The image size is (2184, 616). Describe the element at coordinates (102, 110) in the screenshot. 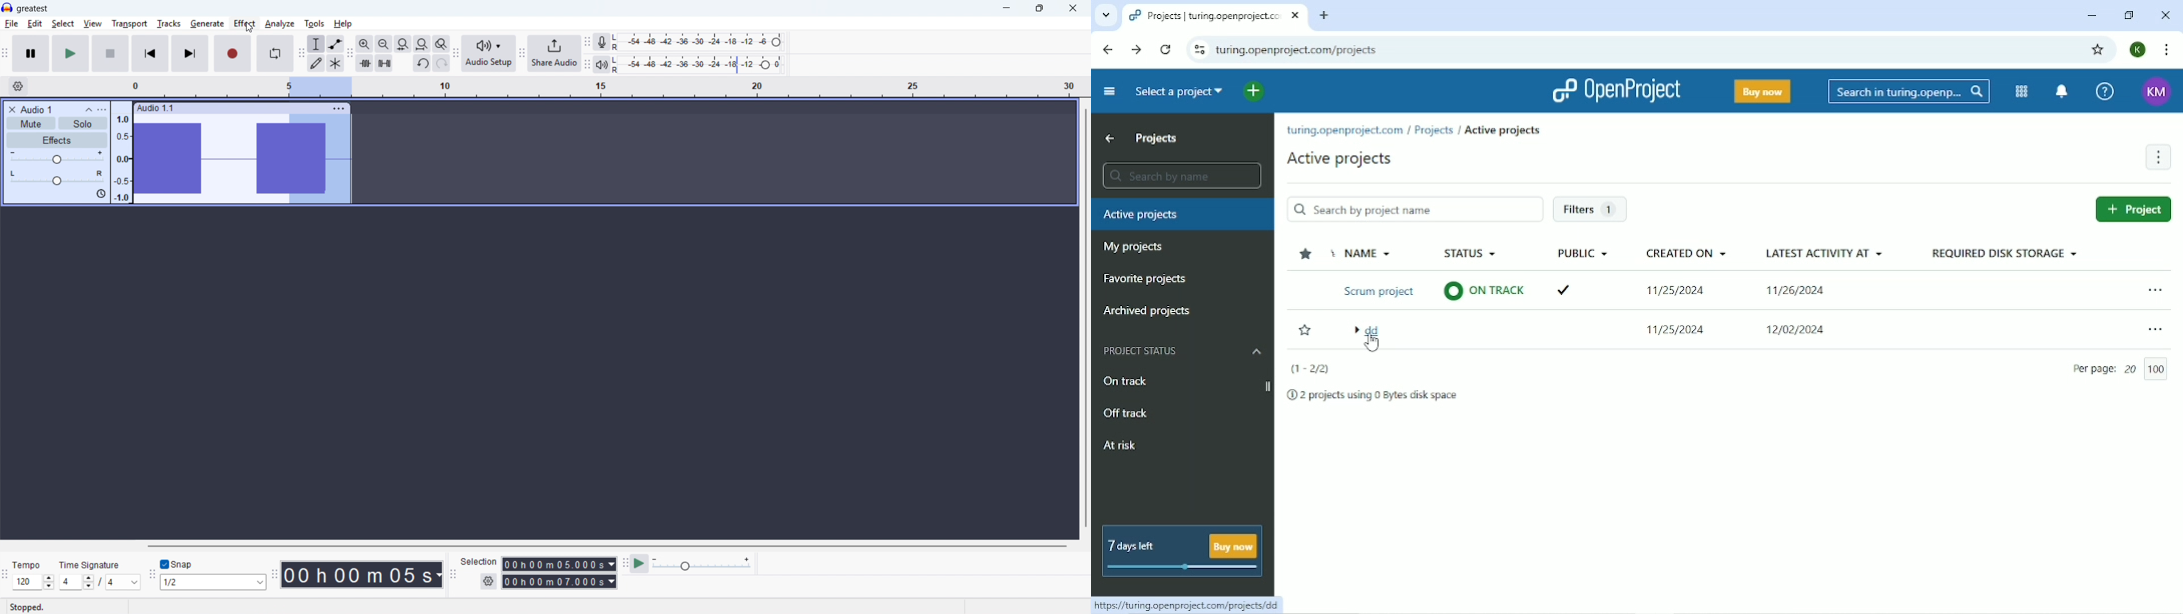

I see `Track control panel menu ` at that location.